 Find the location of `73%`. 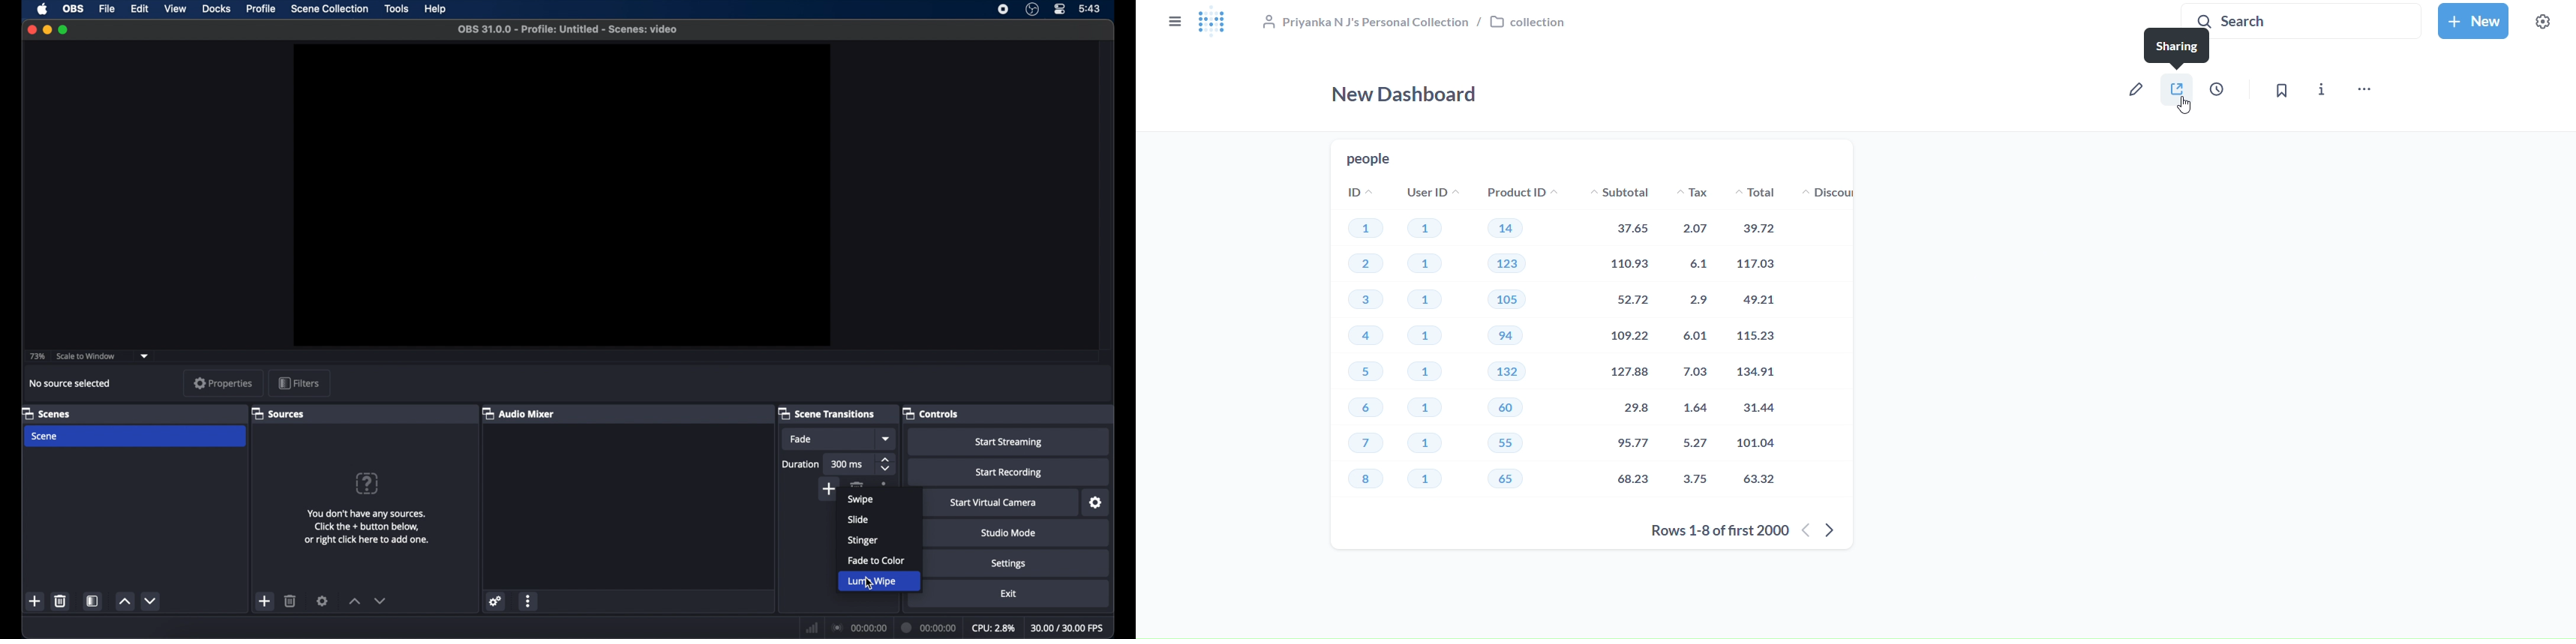

73% is located at coordinates (37, 356).